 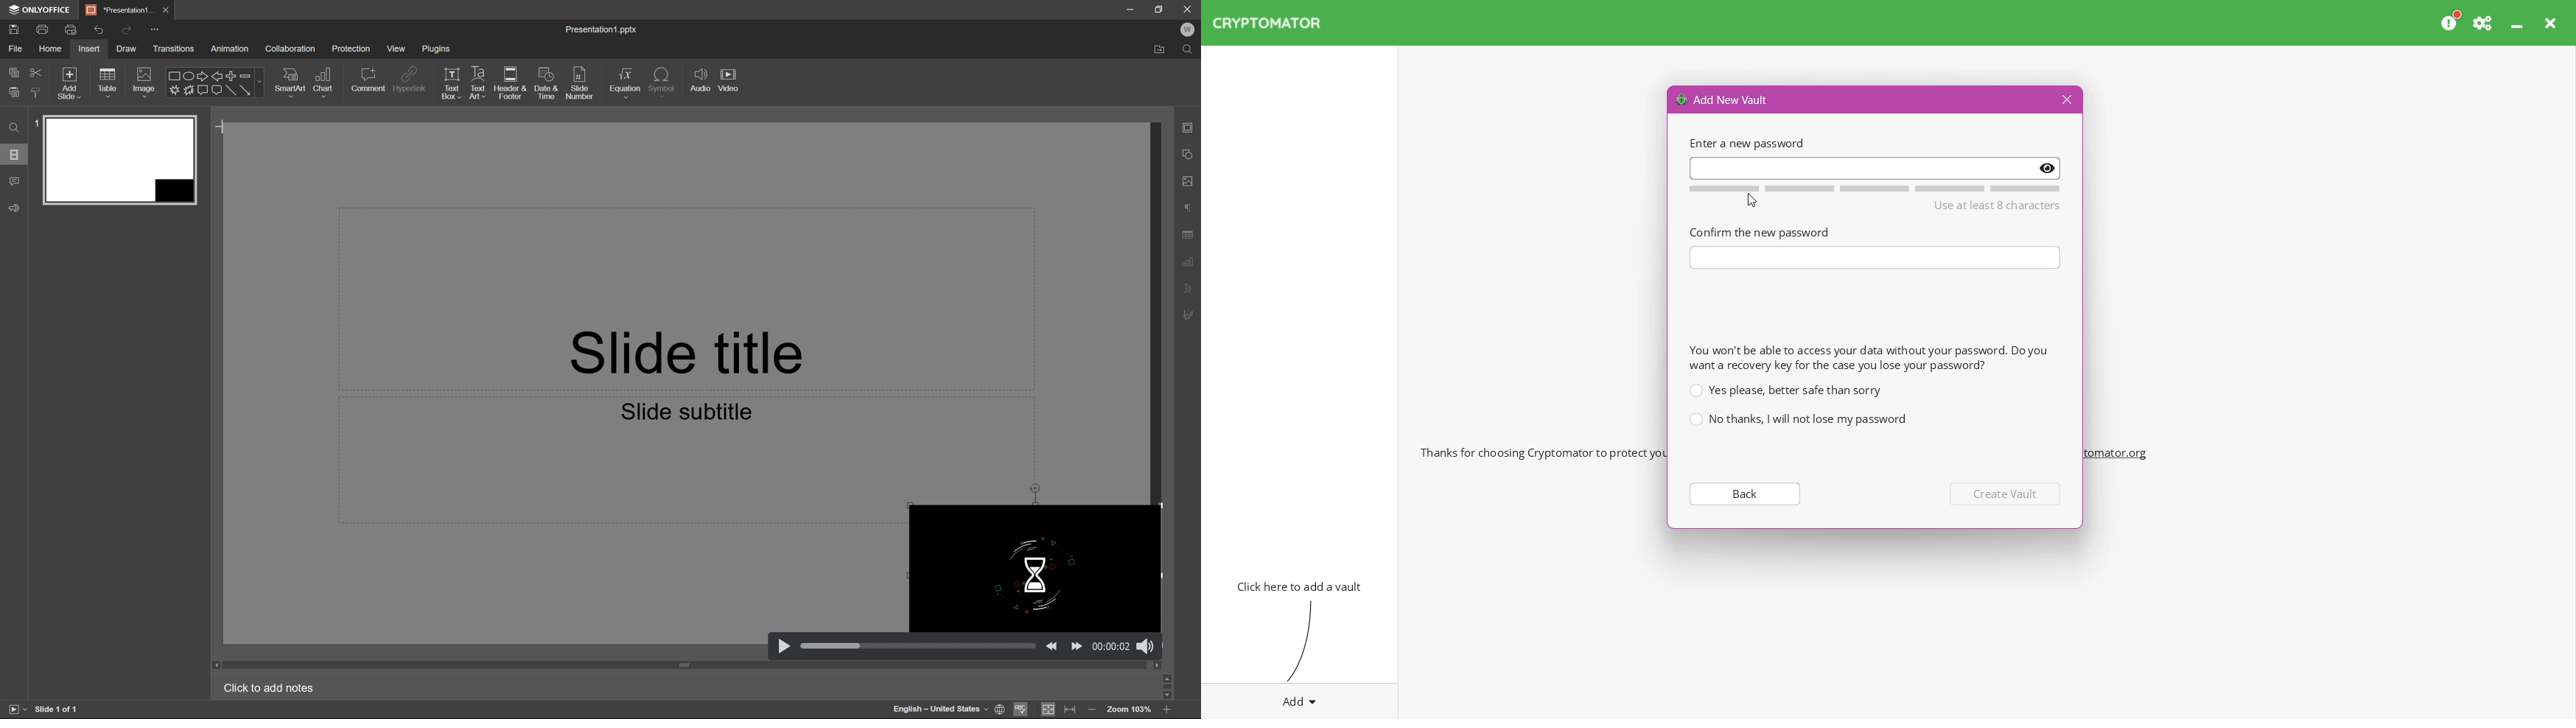 What do you see at coordinates (15, 72) in the screenshot?
I see `copy` at bounding box center [15, 72].